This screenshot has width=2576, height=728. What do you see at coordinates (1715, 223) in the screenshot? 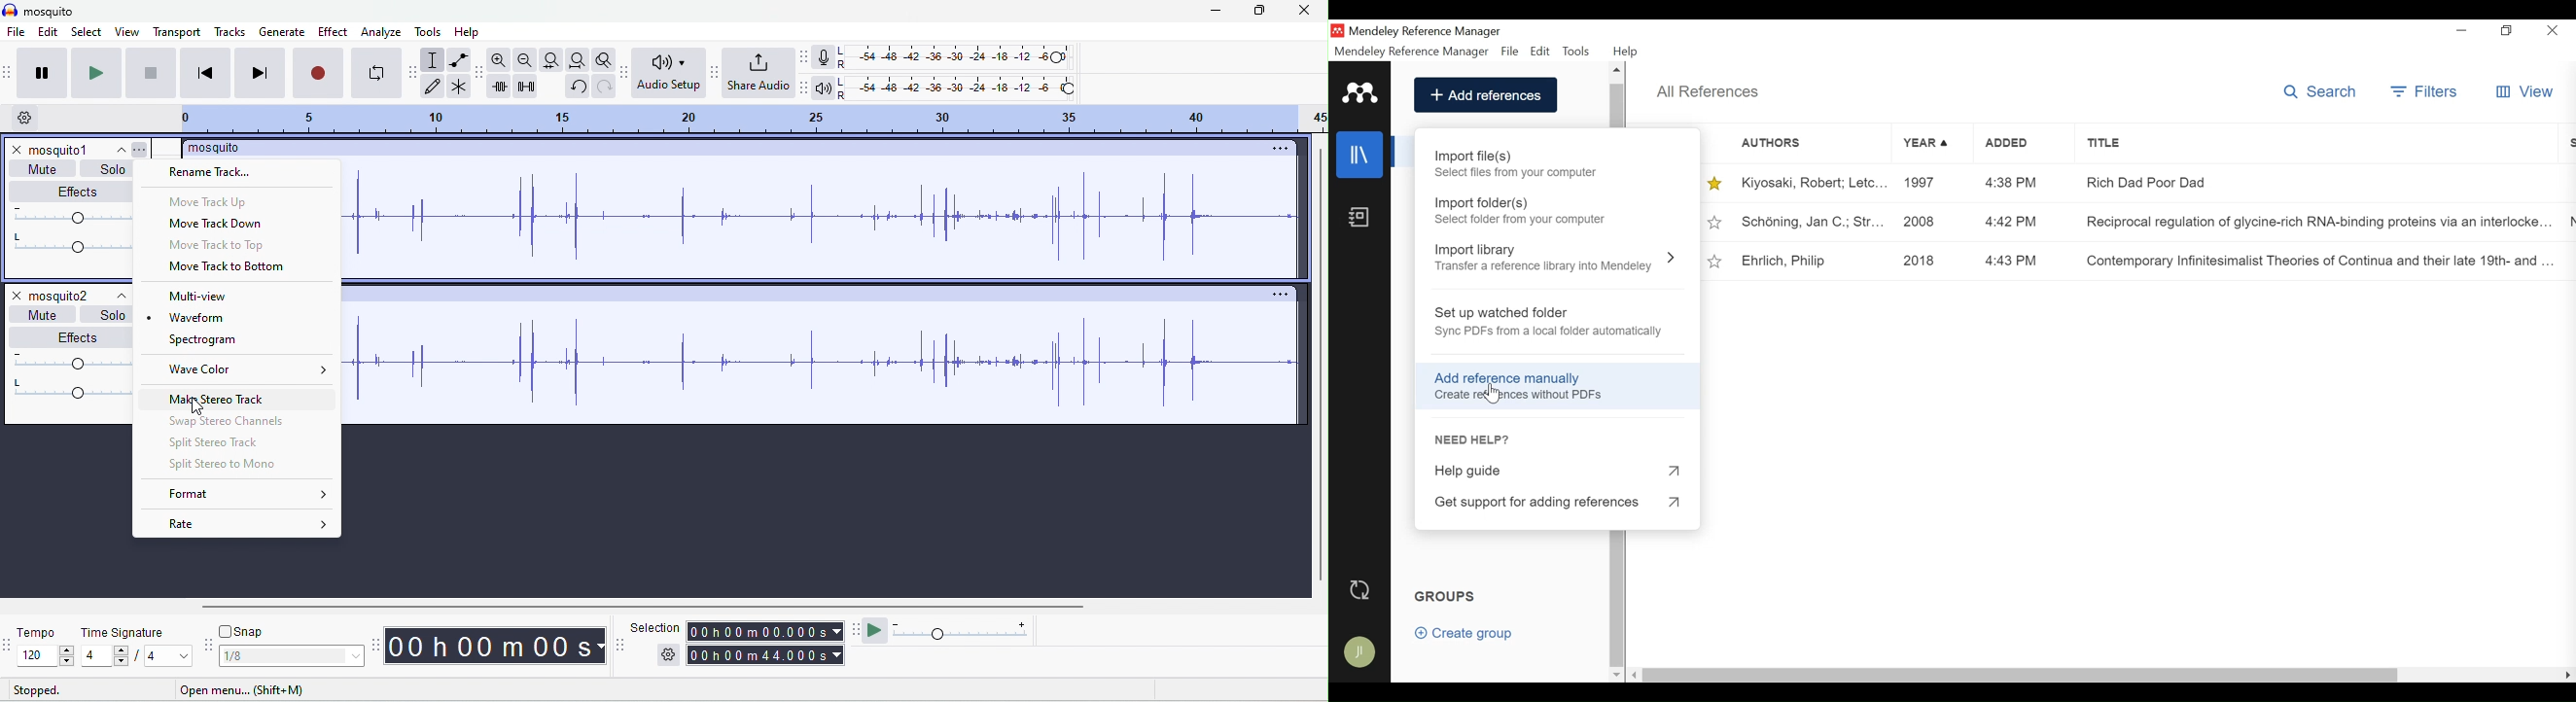
I see `Toggle Favorites` at bounding box center [1715, 223].